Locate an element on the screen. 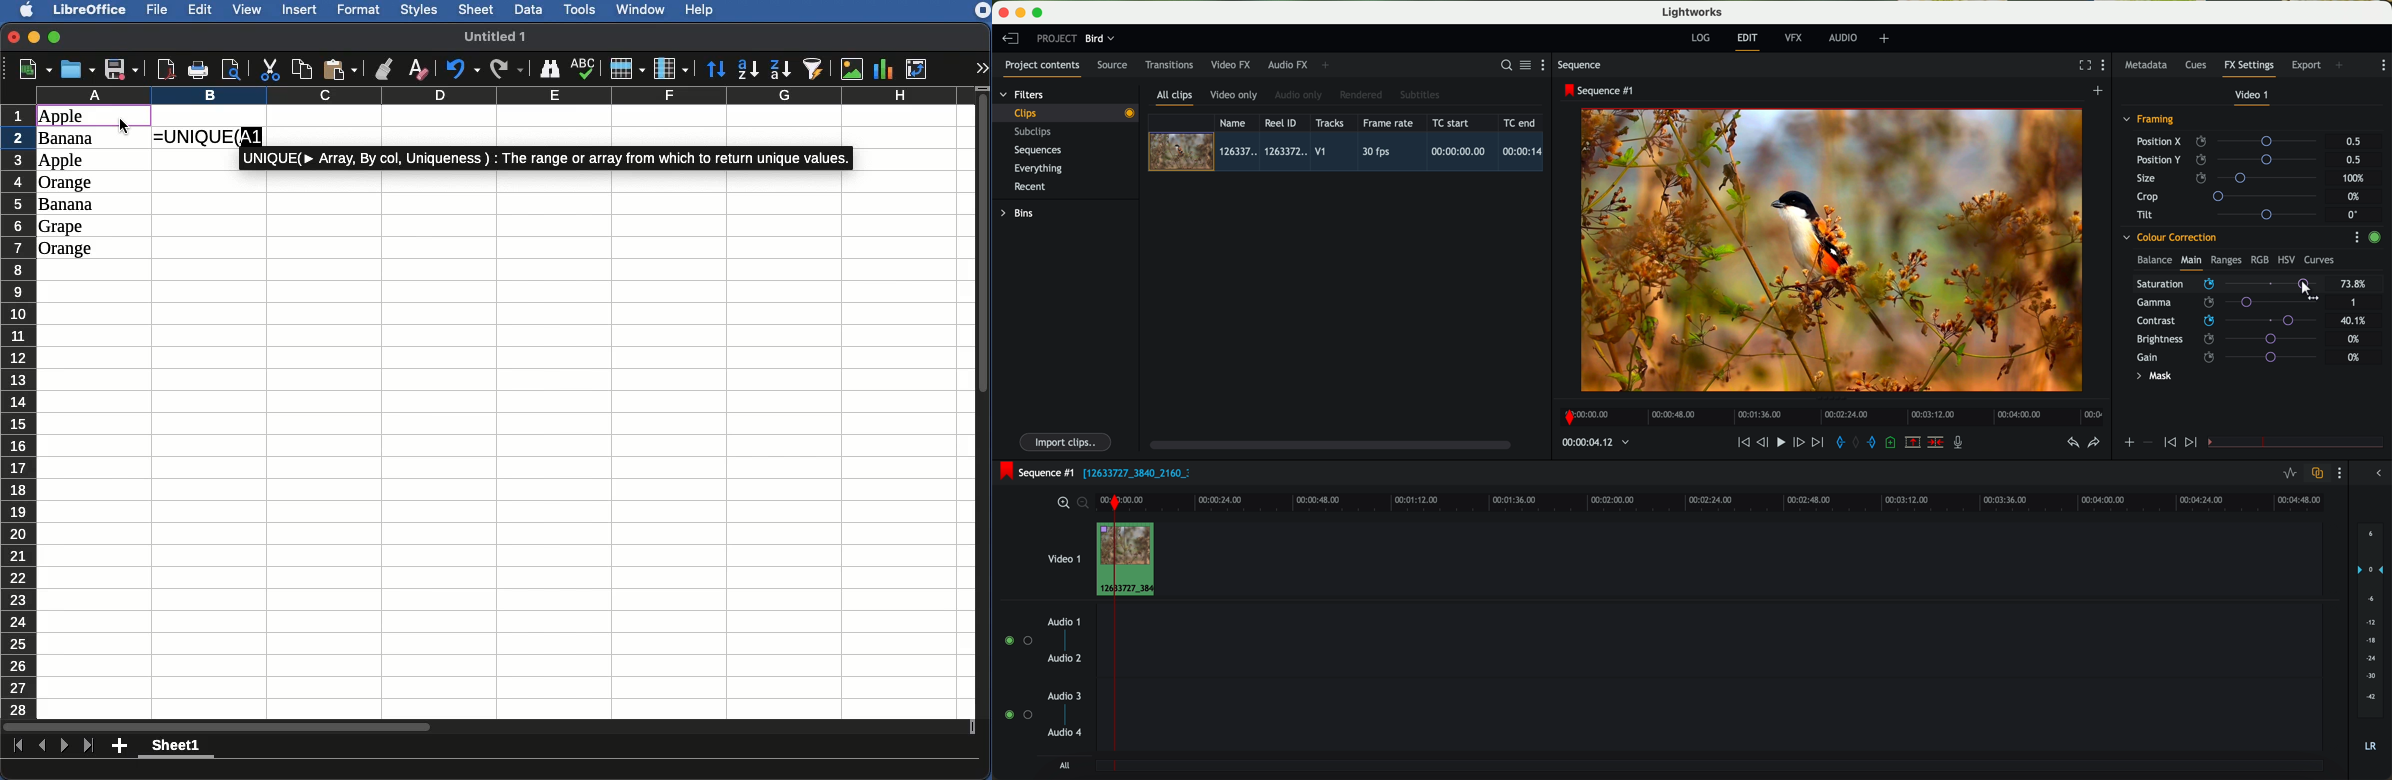  audio 2 is located at coordinates (1065, 659).